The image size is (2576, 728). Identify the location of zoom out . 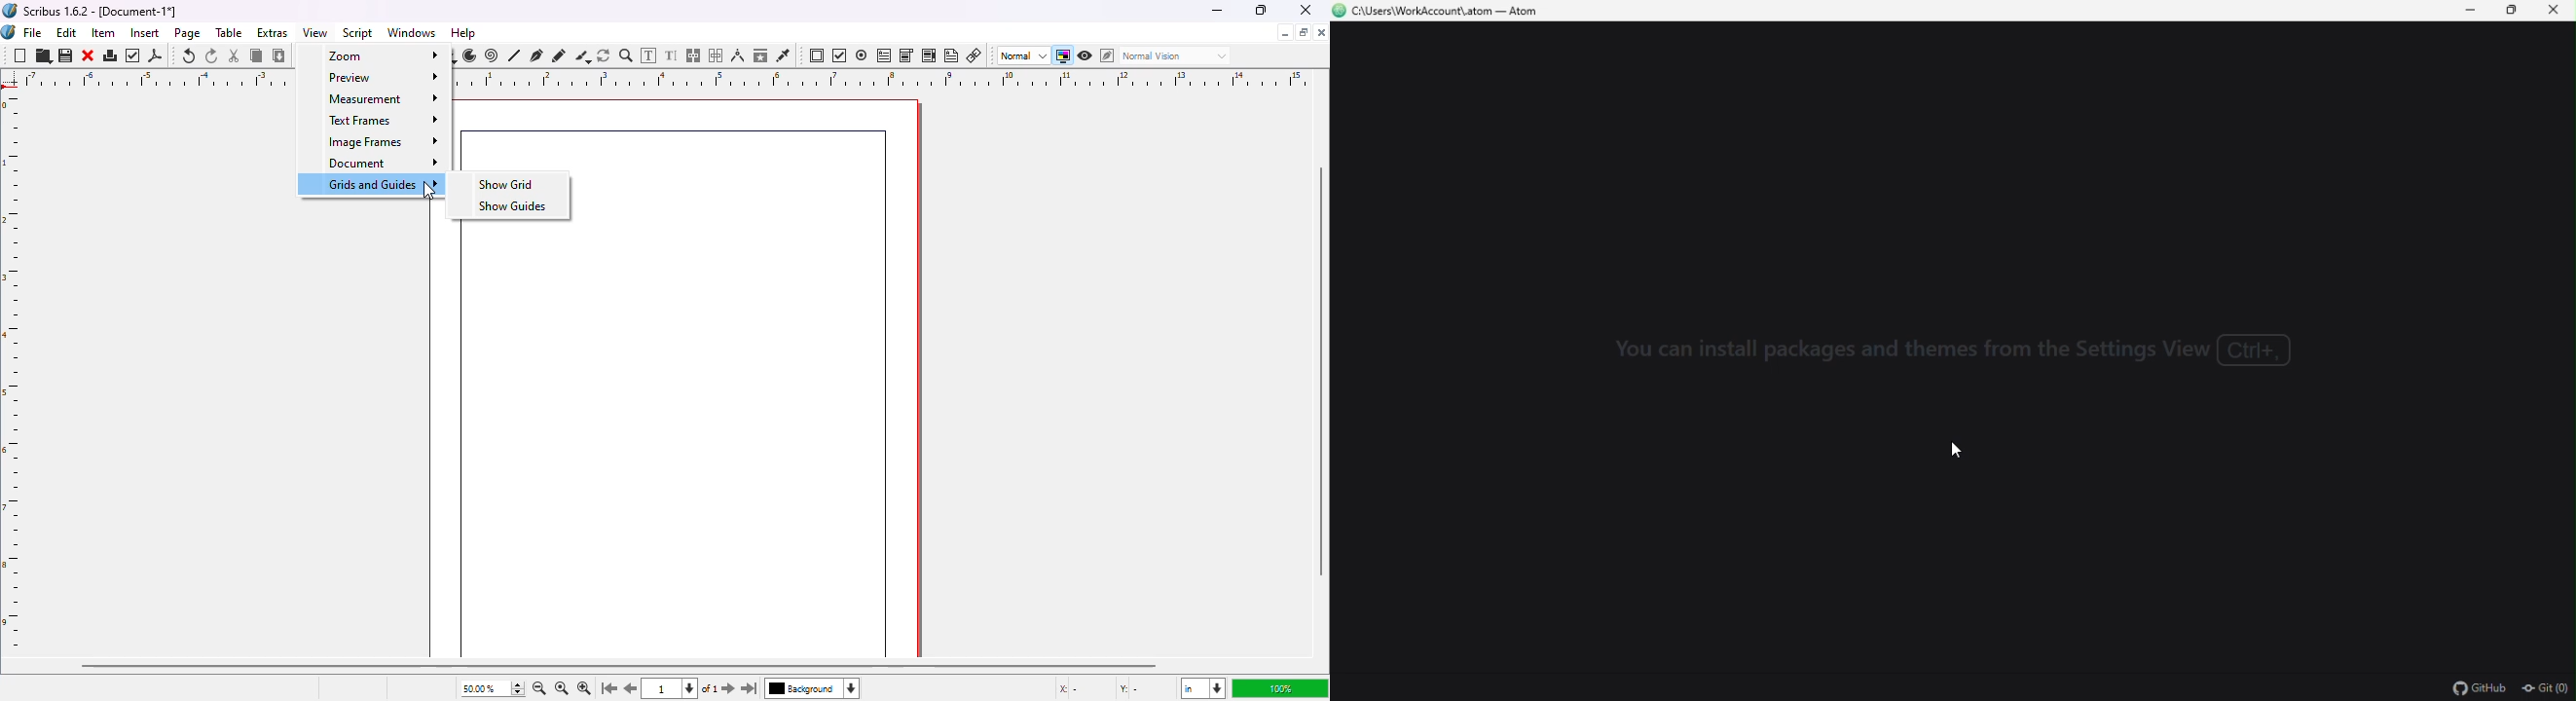
(538, 688).